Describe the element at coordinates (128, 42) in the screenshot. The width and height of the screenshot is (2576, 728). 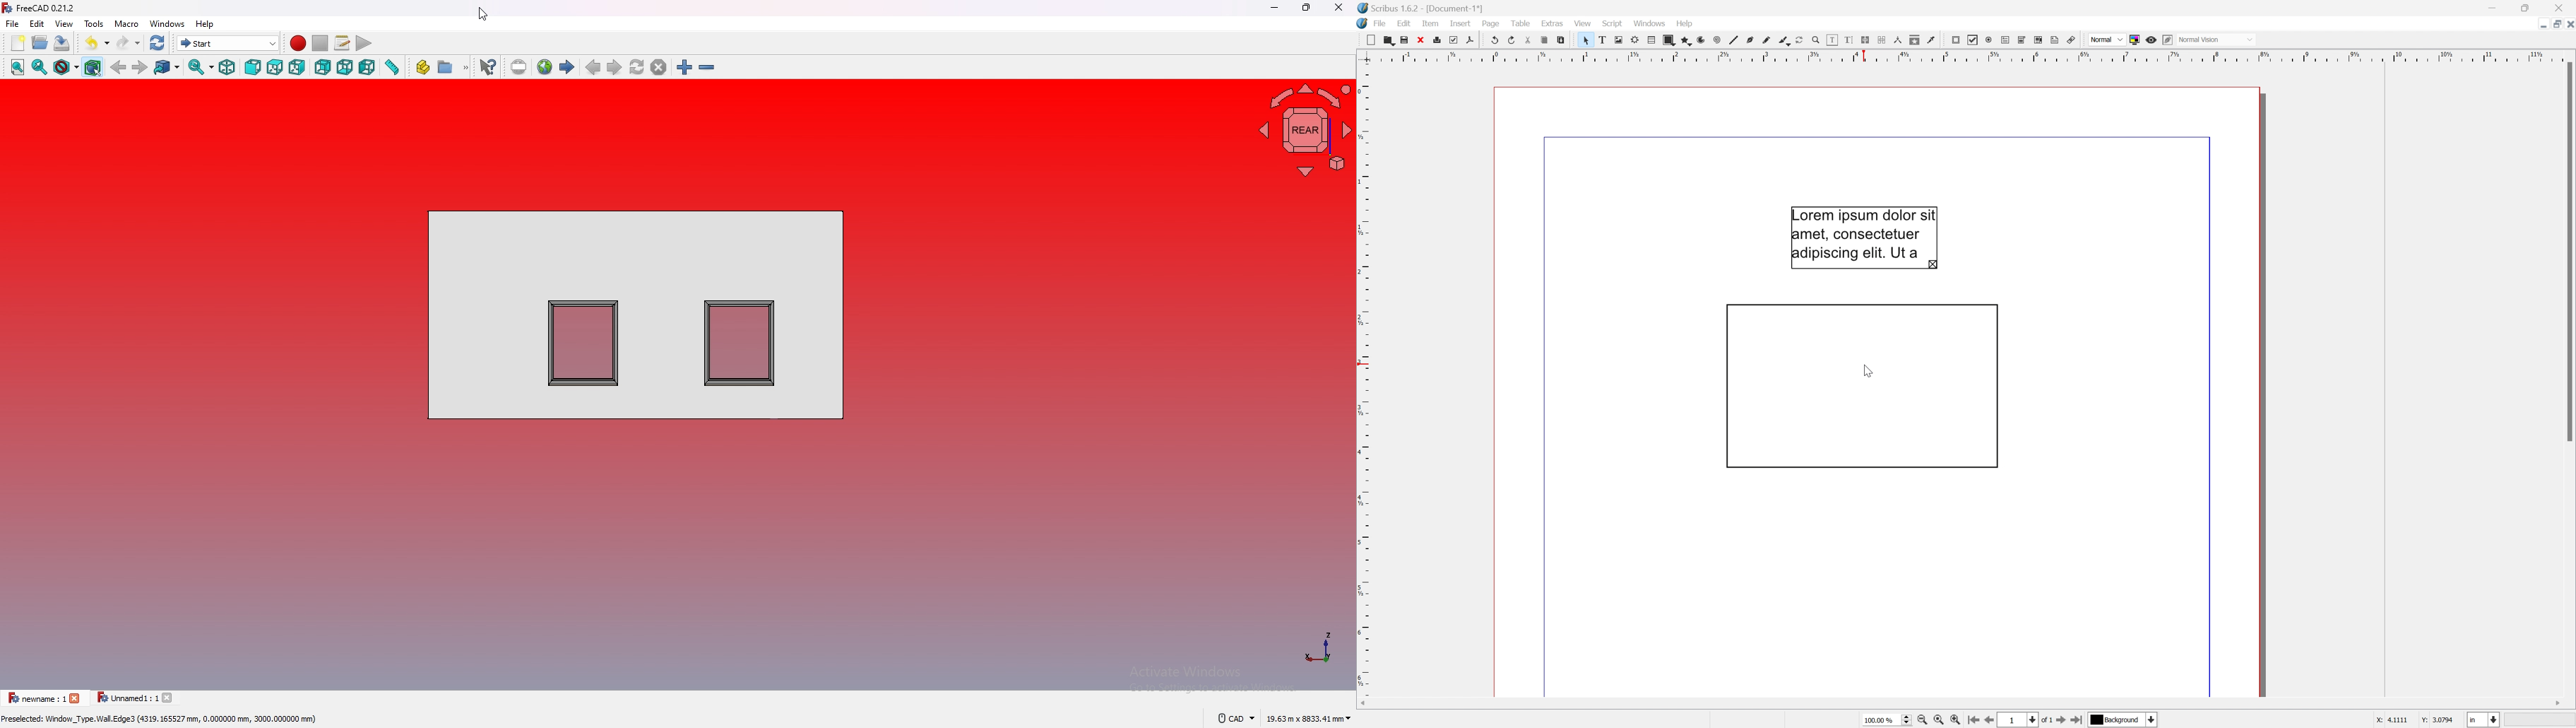
I see `redo` at that location.